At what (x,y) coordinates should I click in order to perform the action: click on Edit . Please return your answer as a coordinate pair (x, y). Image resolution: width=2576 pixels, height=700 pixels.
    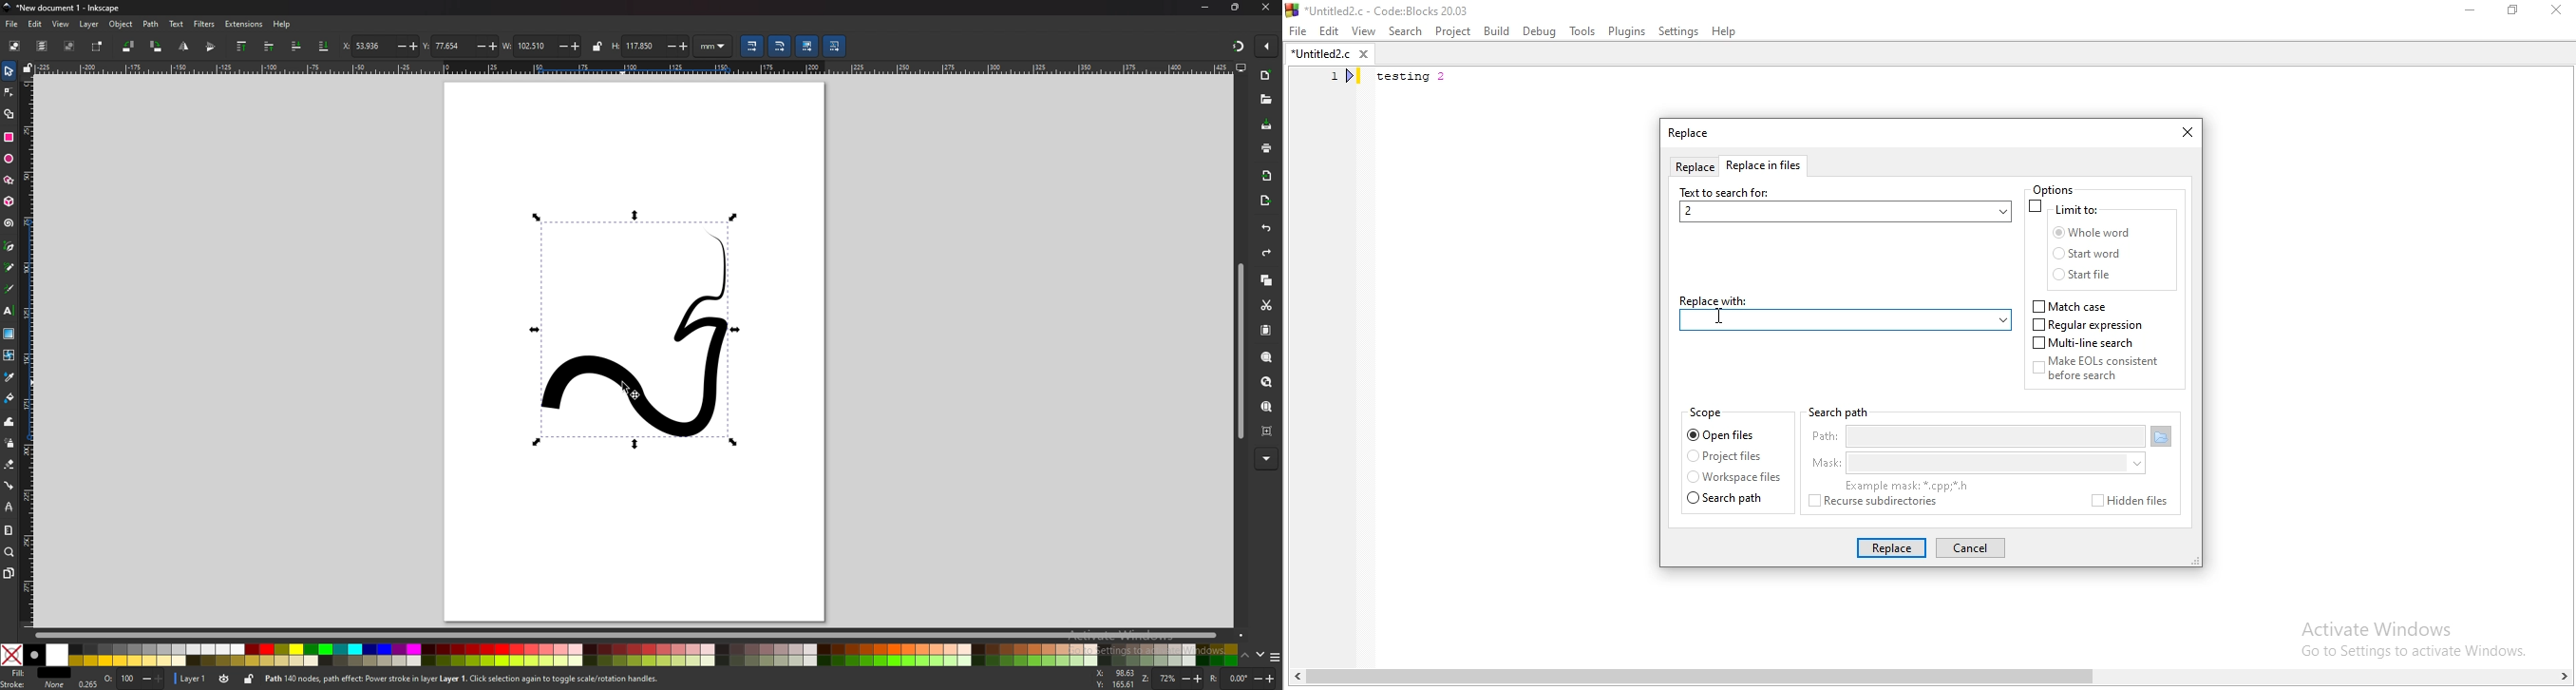
    Looking at the image, I should click on (1329, 31).